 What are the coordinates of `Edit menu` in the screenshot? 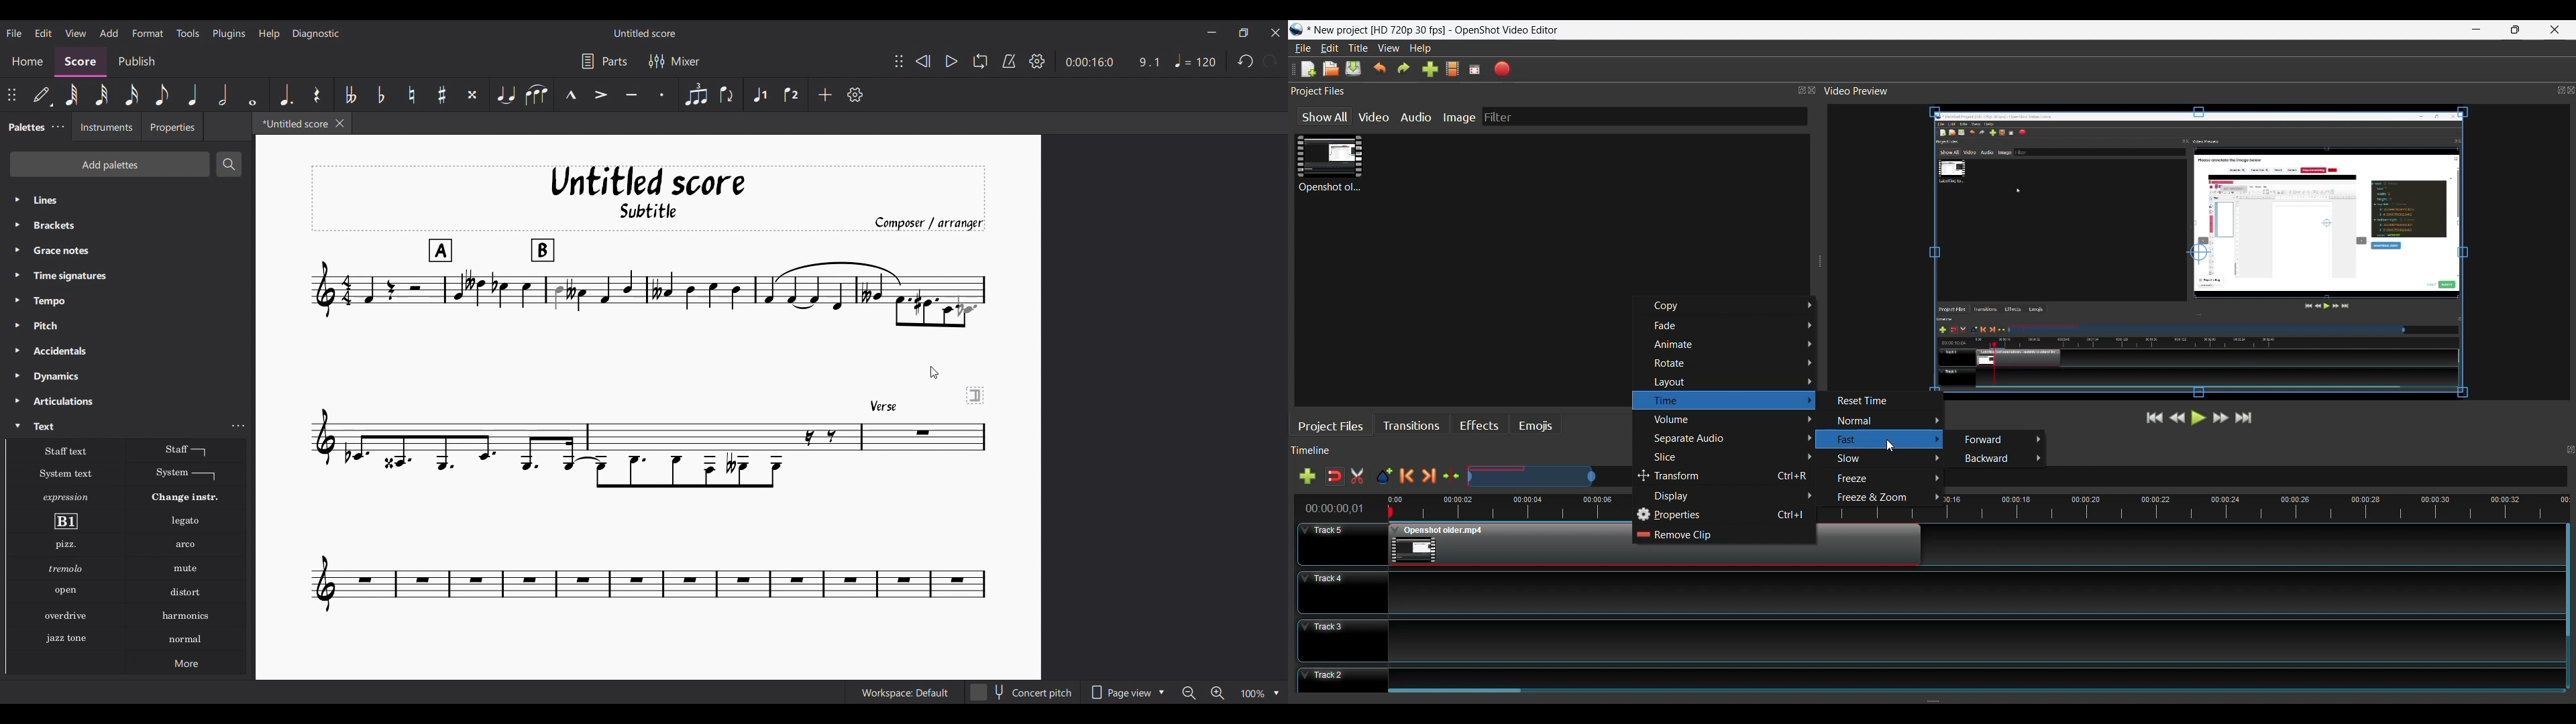 It's located at (44, 34).